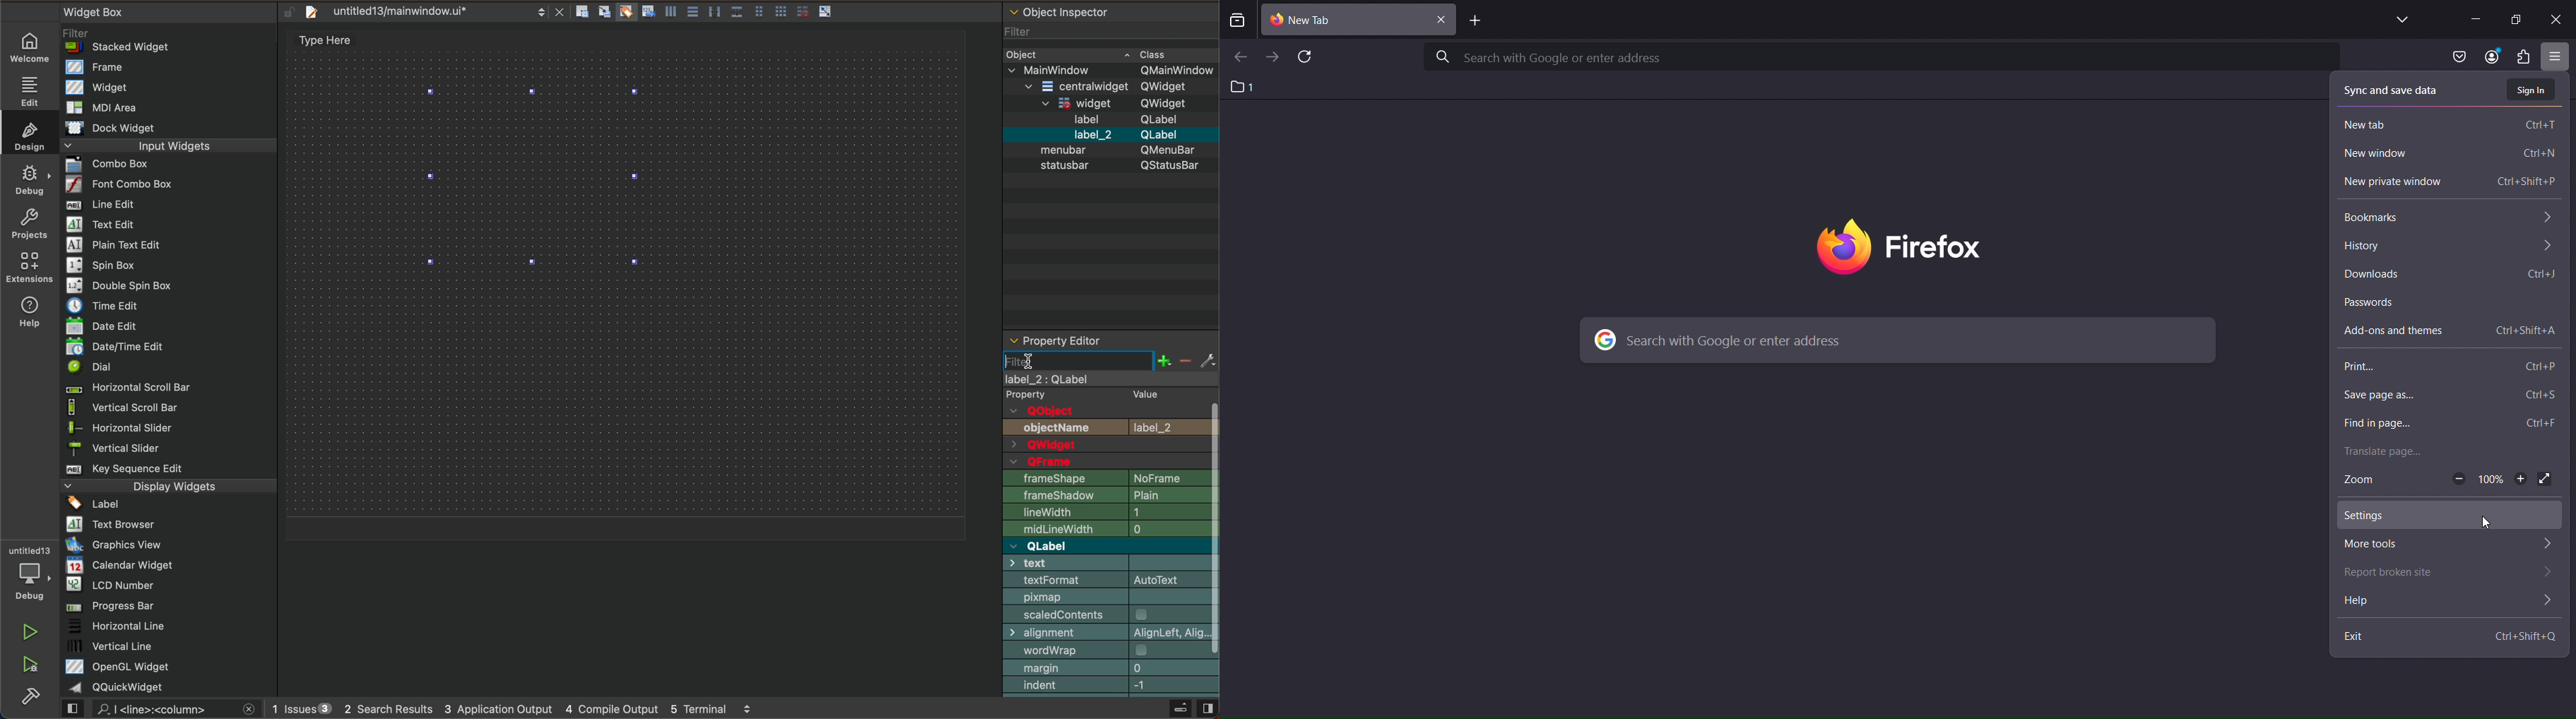 This screenshot has height=728, width=2576. I want to click on QLabel, so click(1103, 545).